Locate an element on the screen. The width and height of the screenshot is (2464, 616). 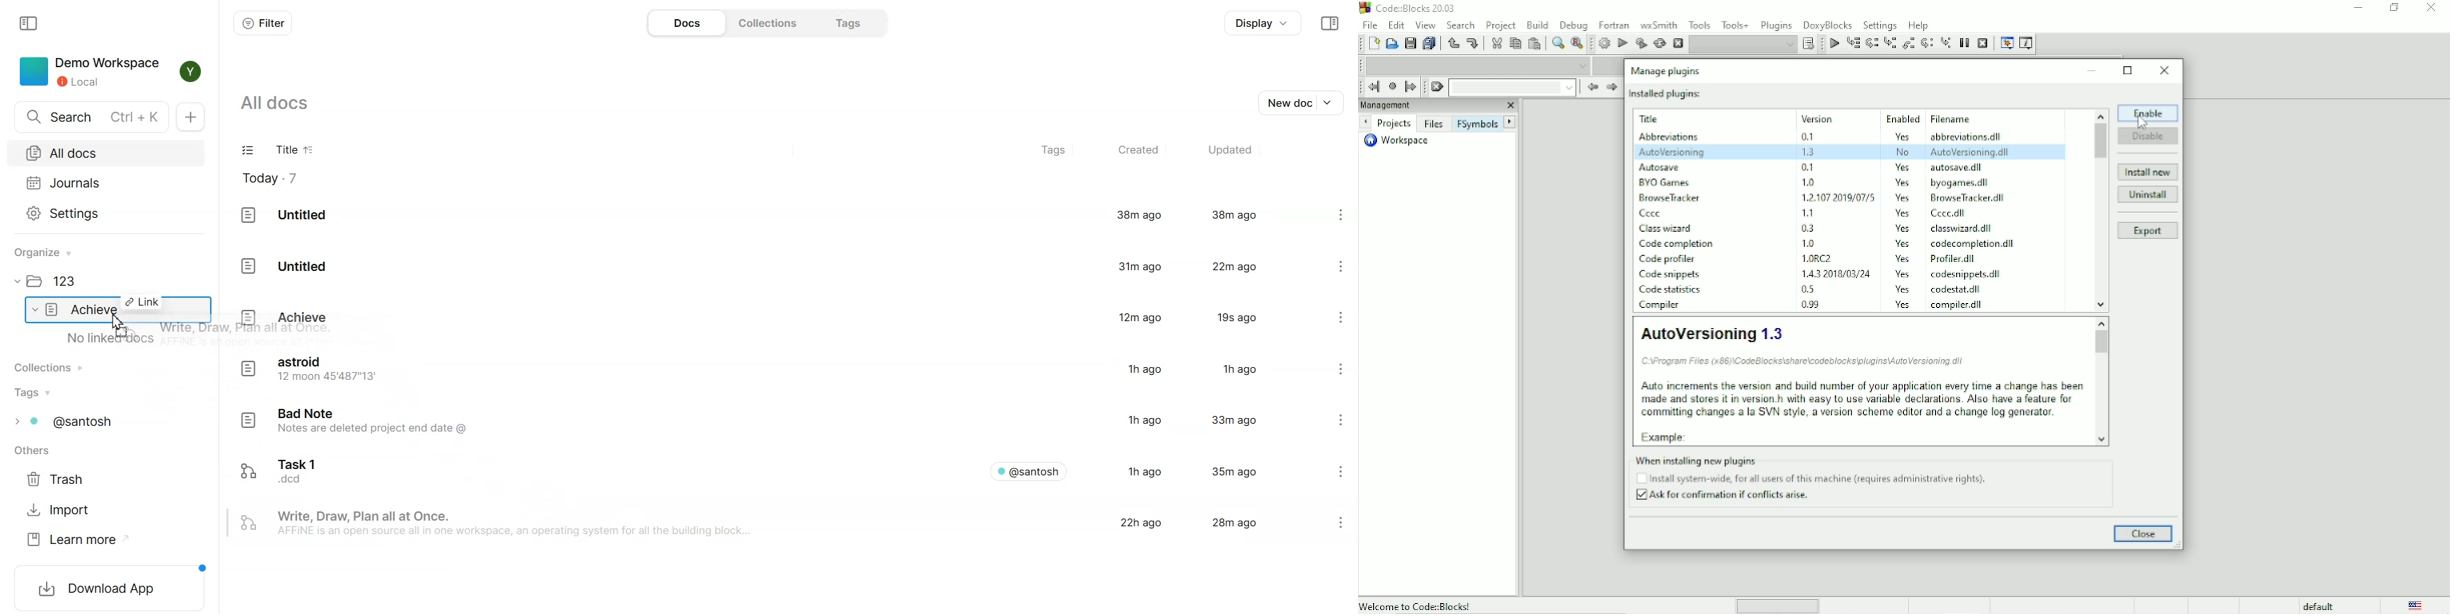
Enabled is located at coordinates (1901, 117).